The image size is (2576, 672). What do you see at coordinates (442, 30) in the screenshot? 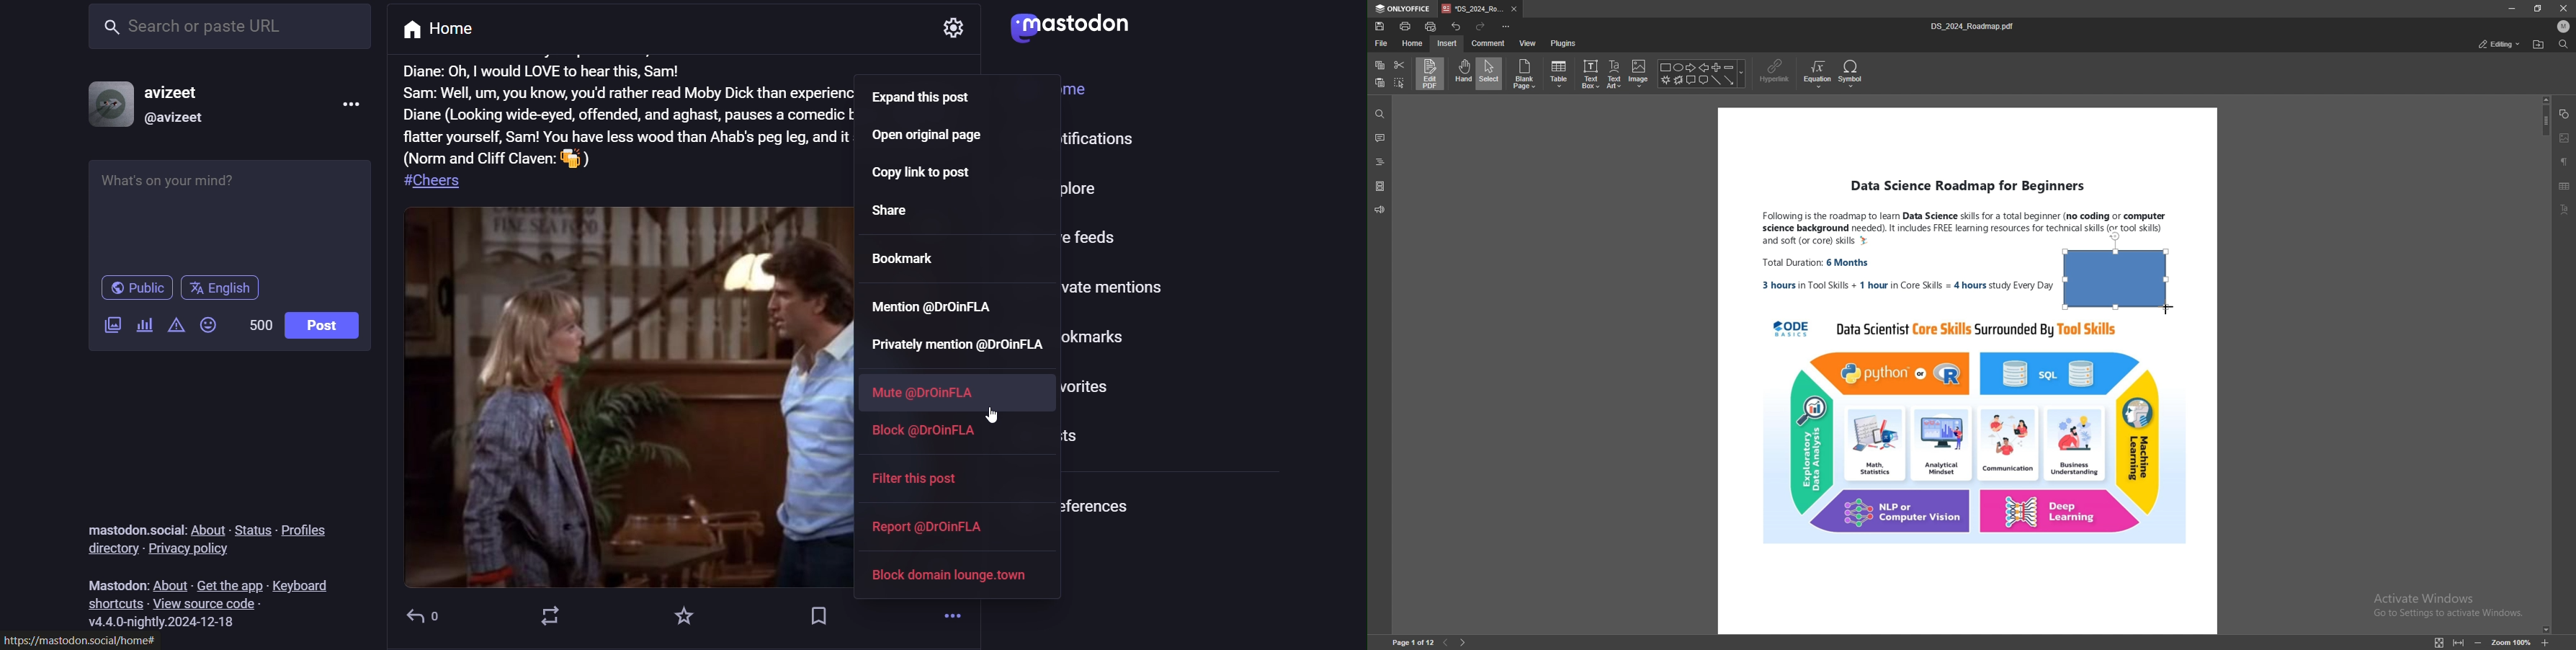
I see `home` at bounding box center [442, 30].